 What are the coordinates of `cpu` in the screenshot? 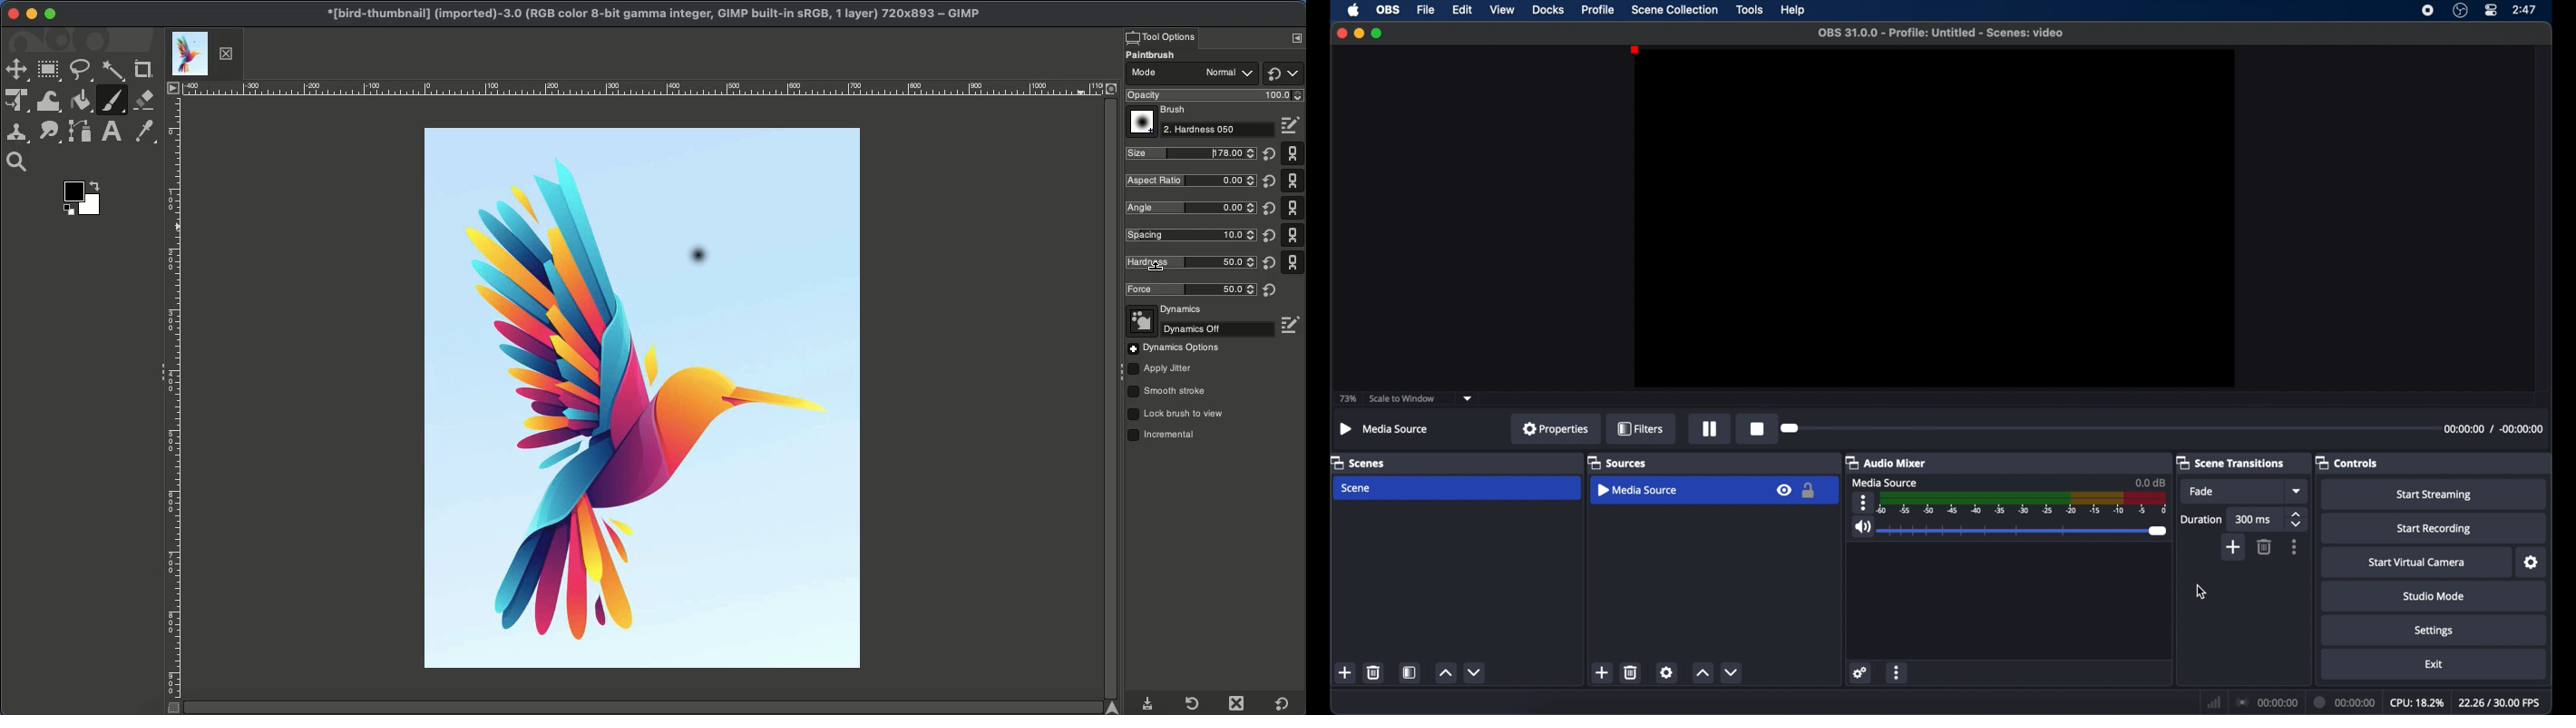 It's located at (2417, 703).